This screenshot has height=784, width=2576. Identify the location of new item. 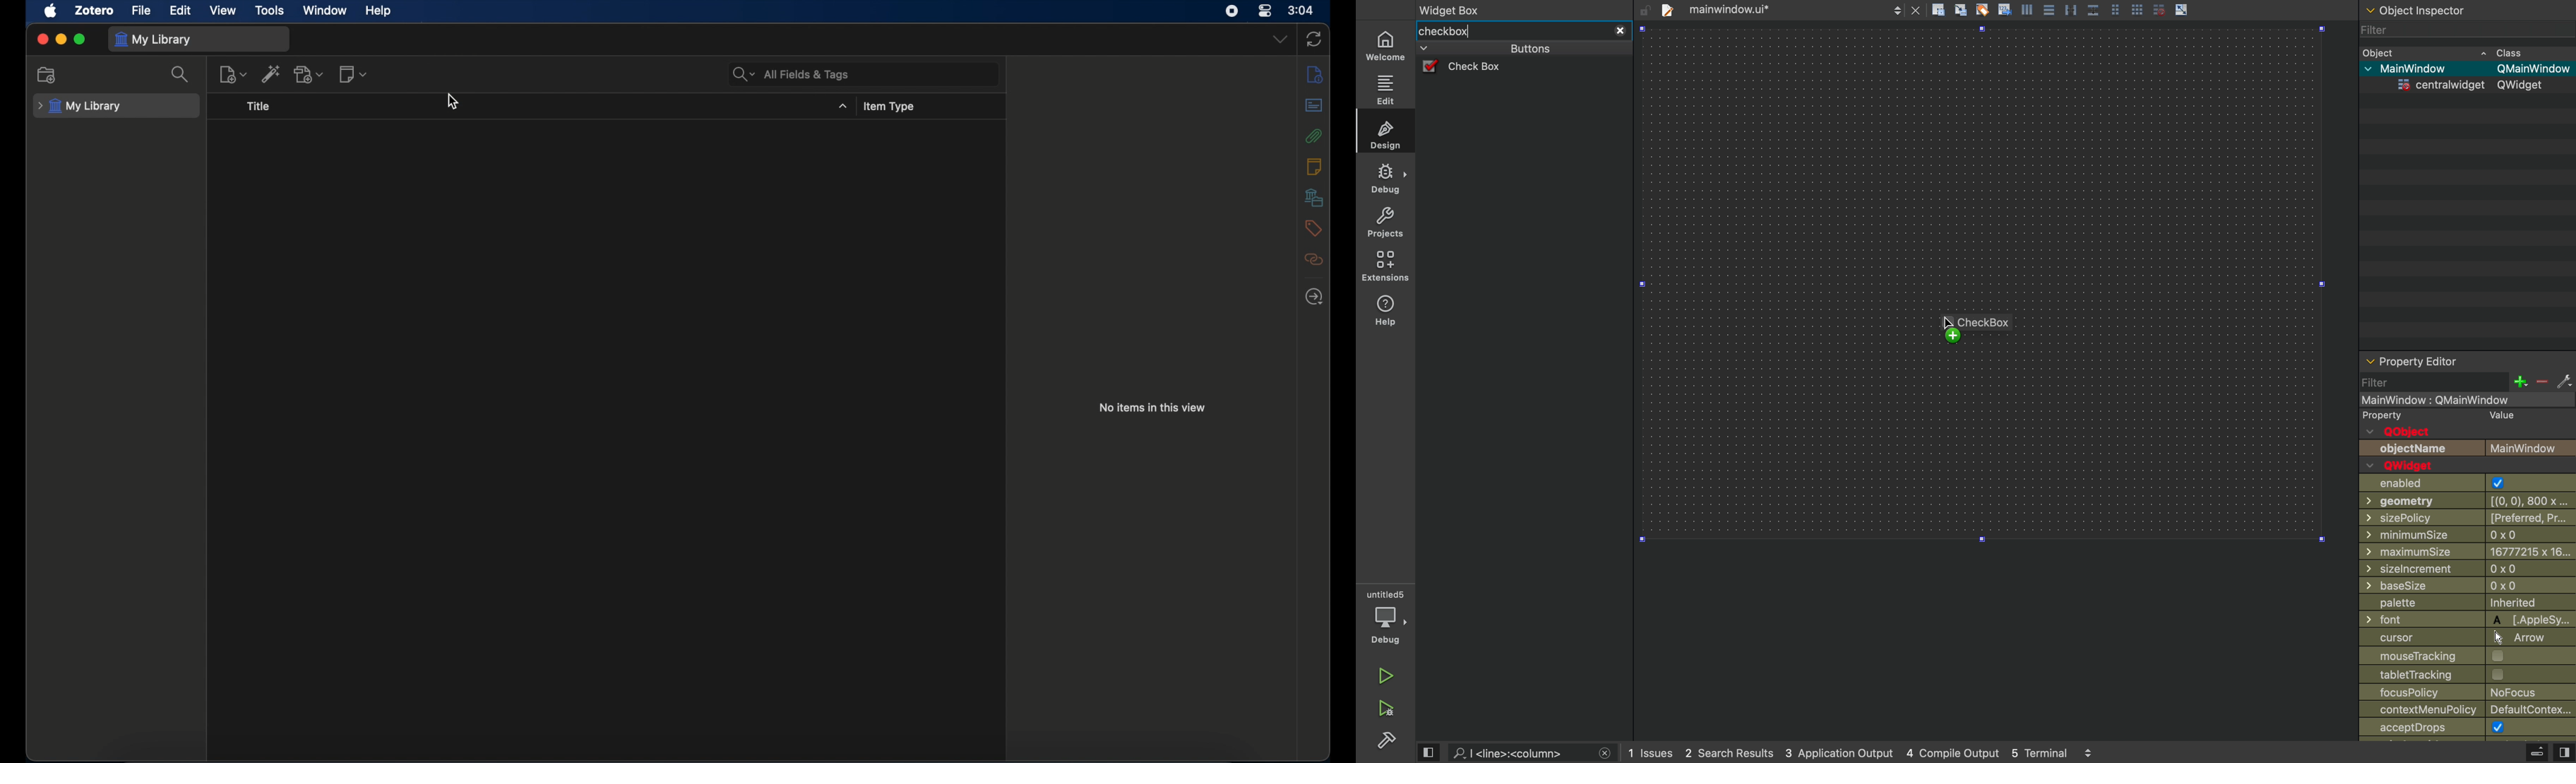
(233, 75).